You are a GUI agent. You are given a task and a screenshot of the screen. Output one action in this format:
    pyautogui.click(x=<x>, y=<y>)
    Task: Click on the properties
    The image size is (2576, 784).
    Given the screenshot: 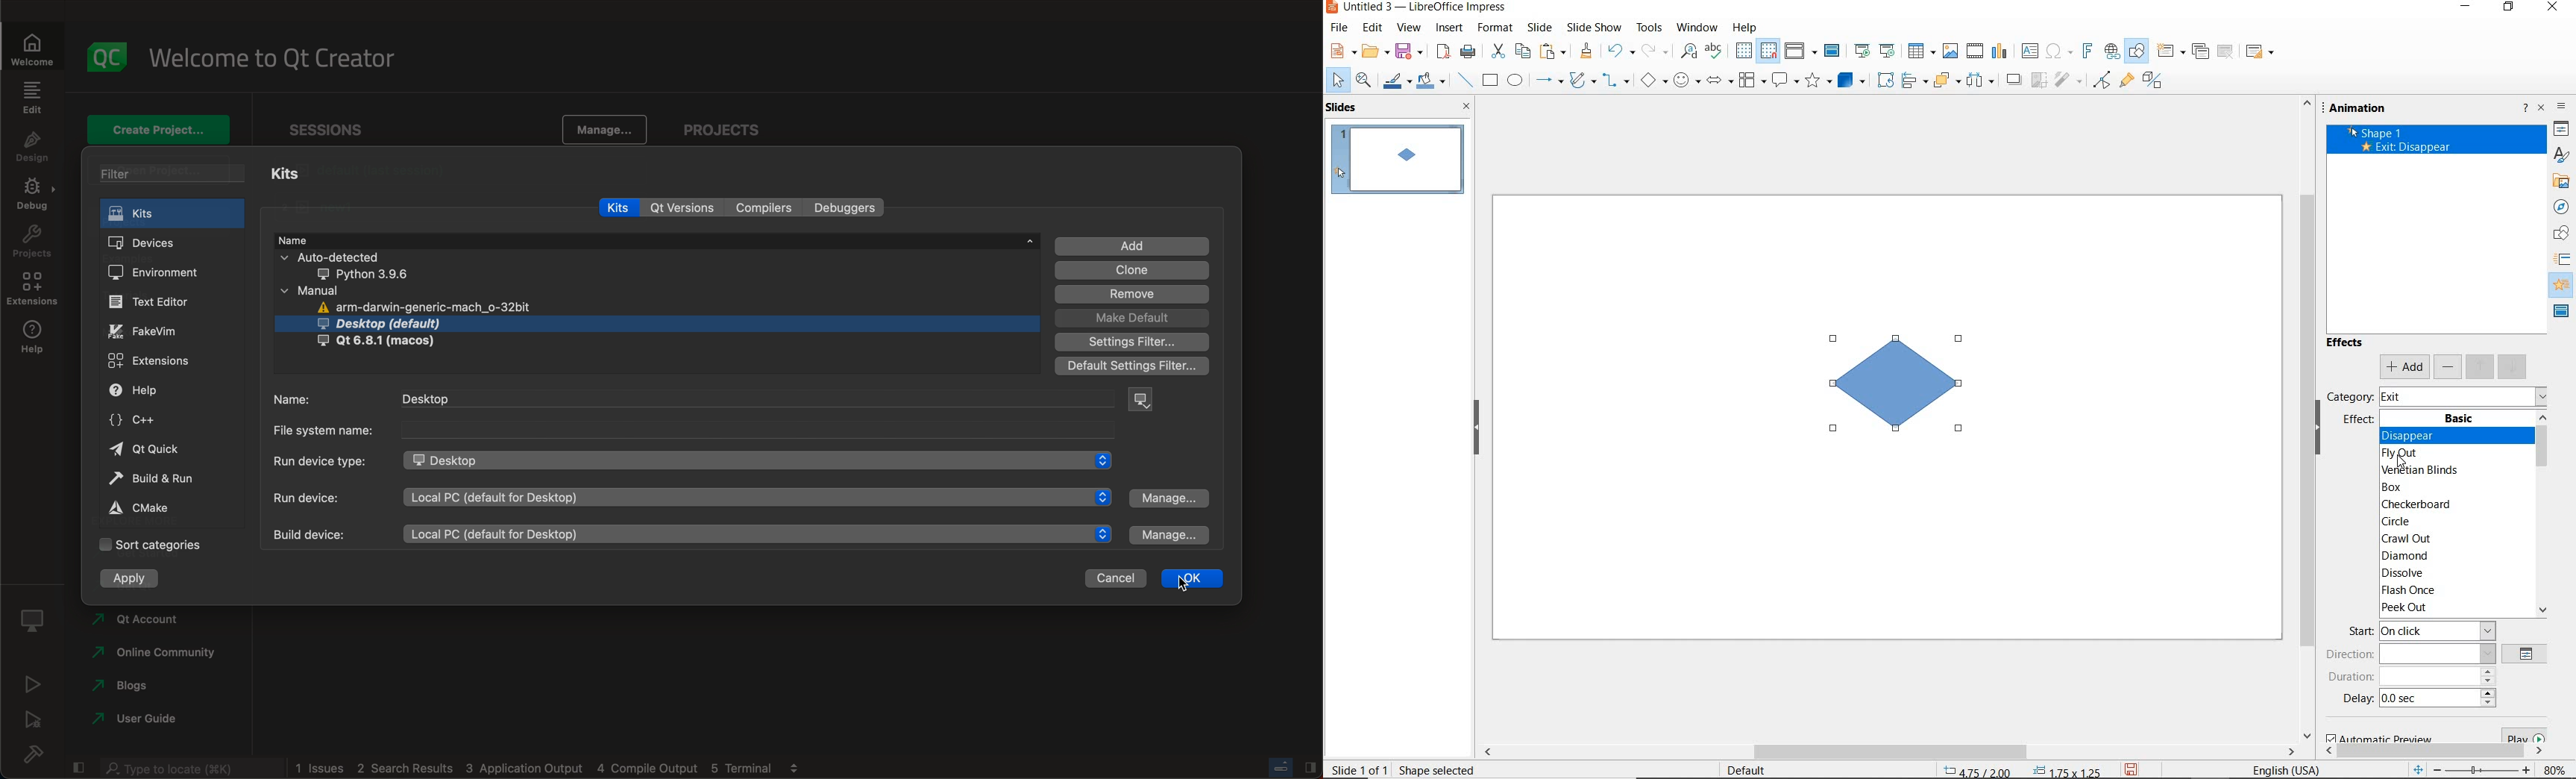 What is the action you would take?
    pyautogui.click(x=2561, y=130)
    